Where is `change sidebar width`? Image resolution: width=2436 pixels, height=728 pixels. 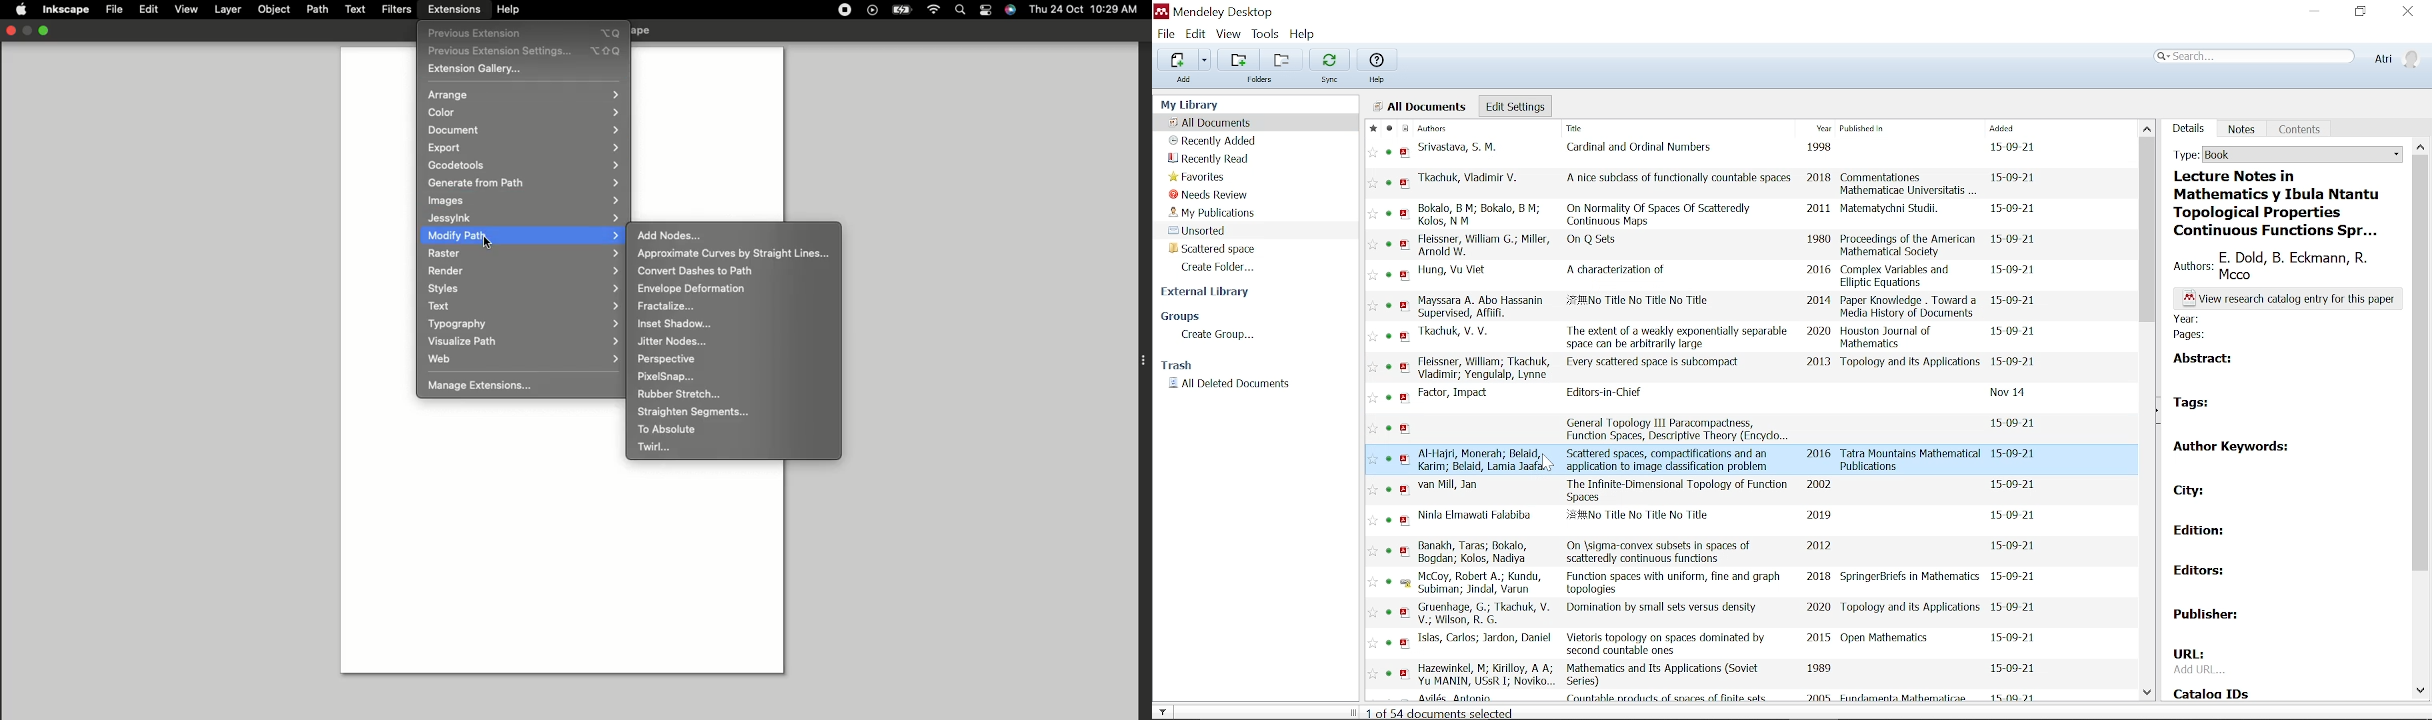 change sidebar width is located at coordinates (1352, 712).